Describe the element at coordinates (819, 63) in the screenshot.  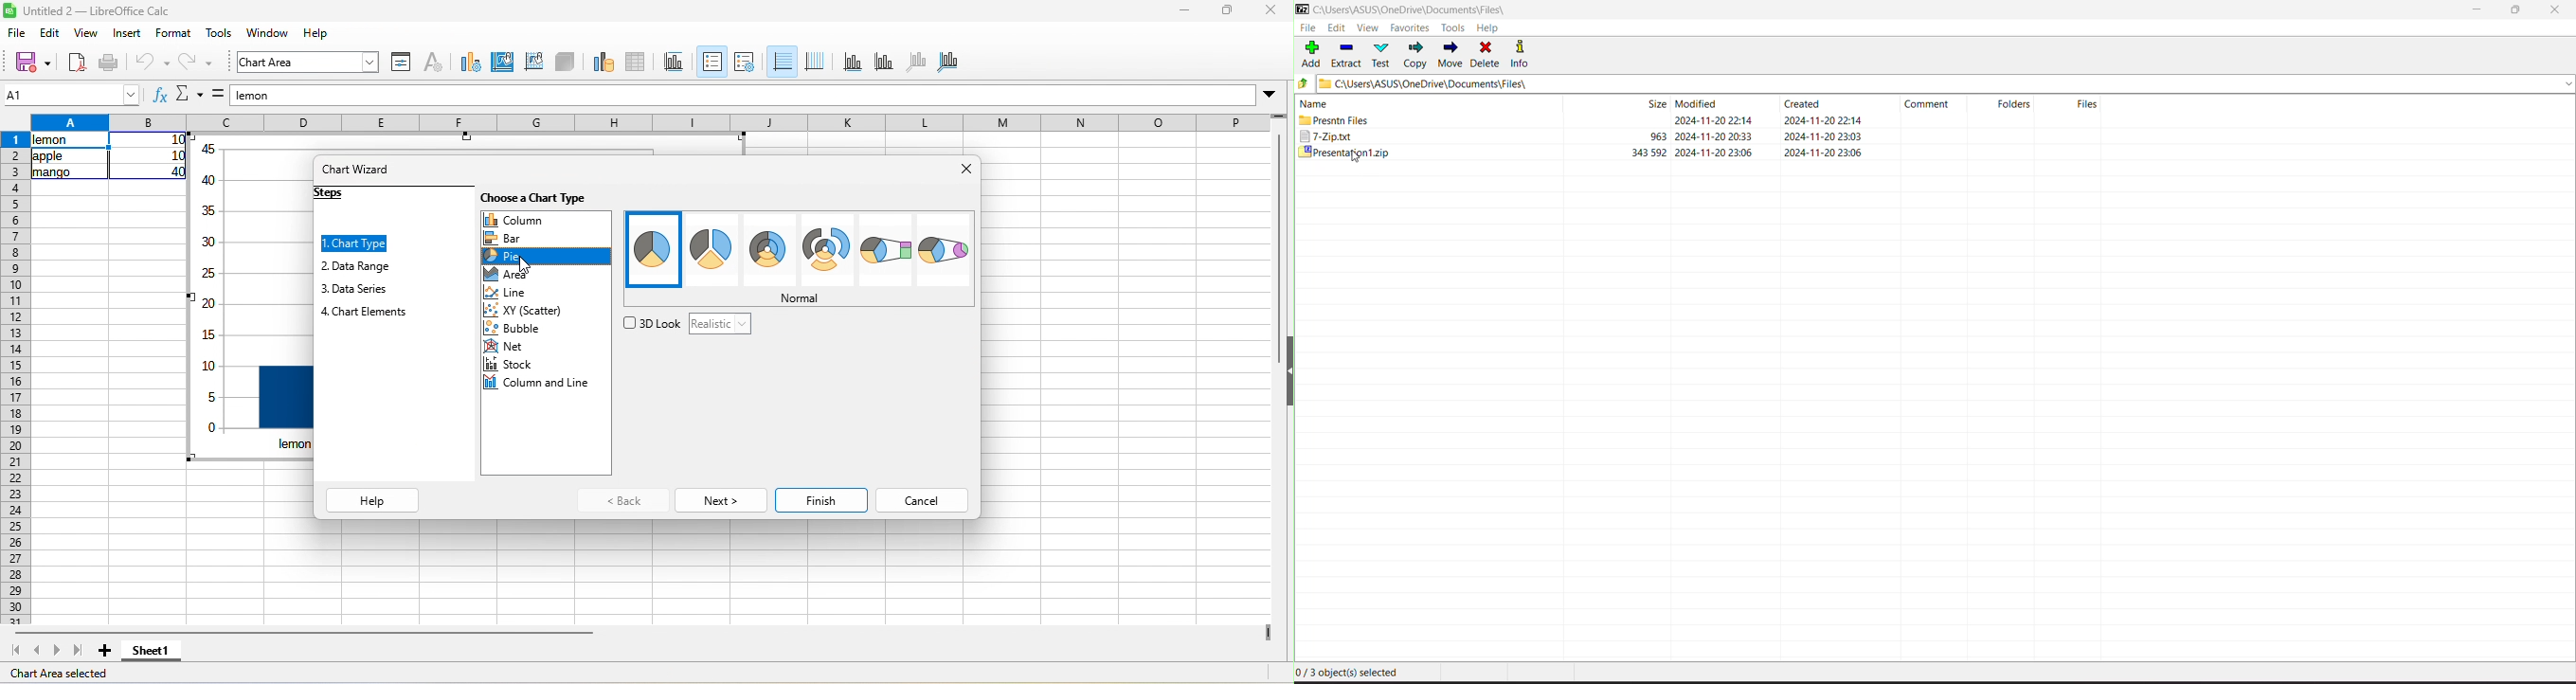
I see `vertical grid` at that location.